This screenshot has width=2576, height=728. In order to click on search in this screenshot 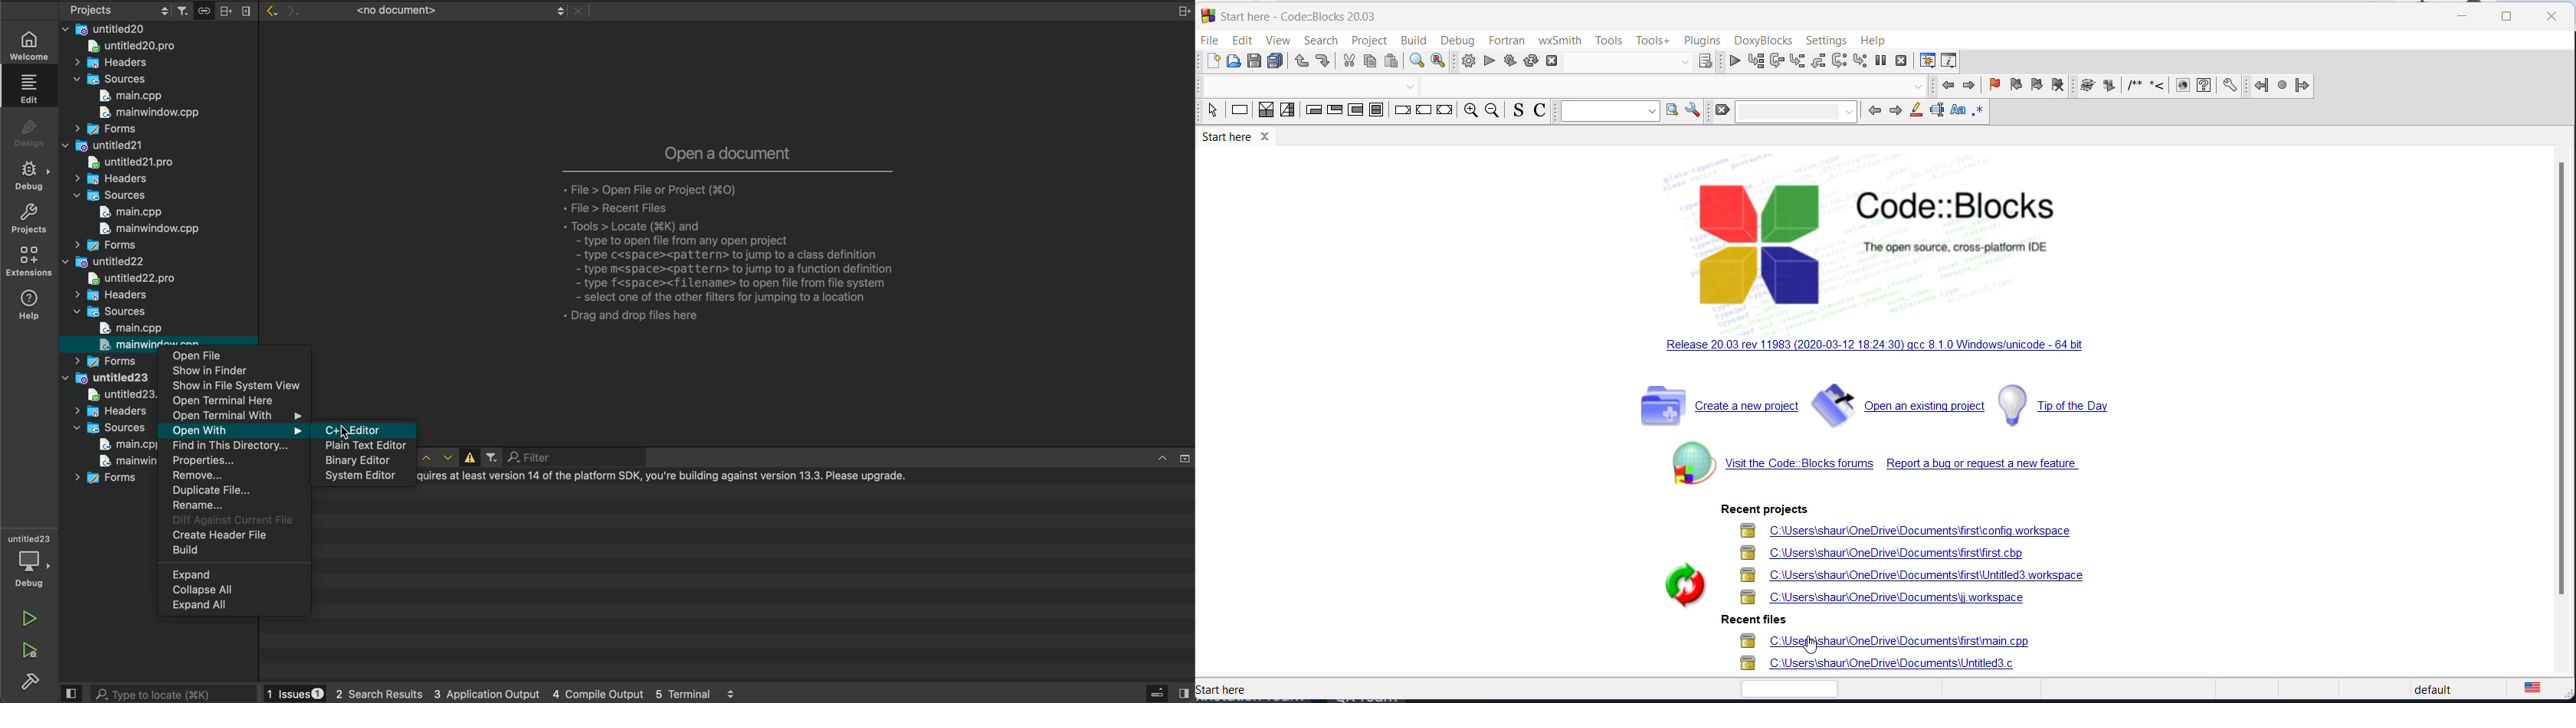, I will do `click(1320, 39)`.